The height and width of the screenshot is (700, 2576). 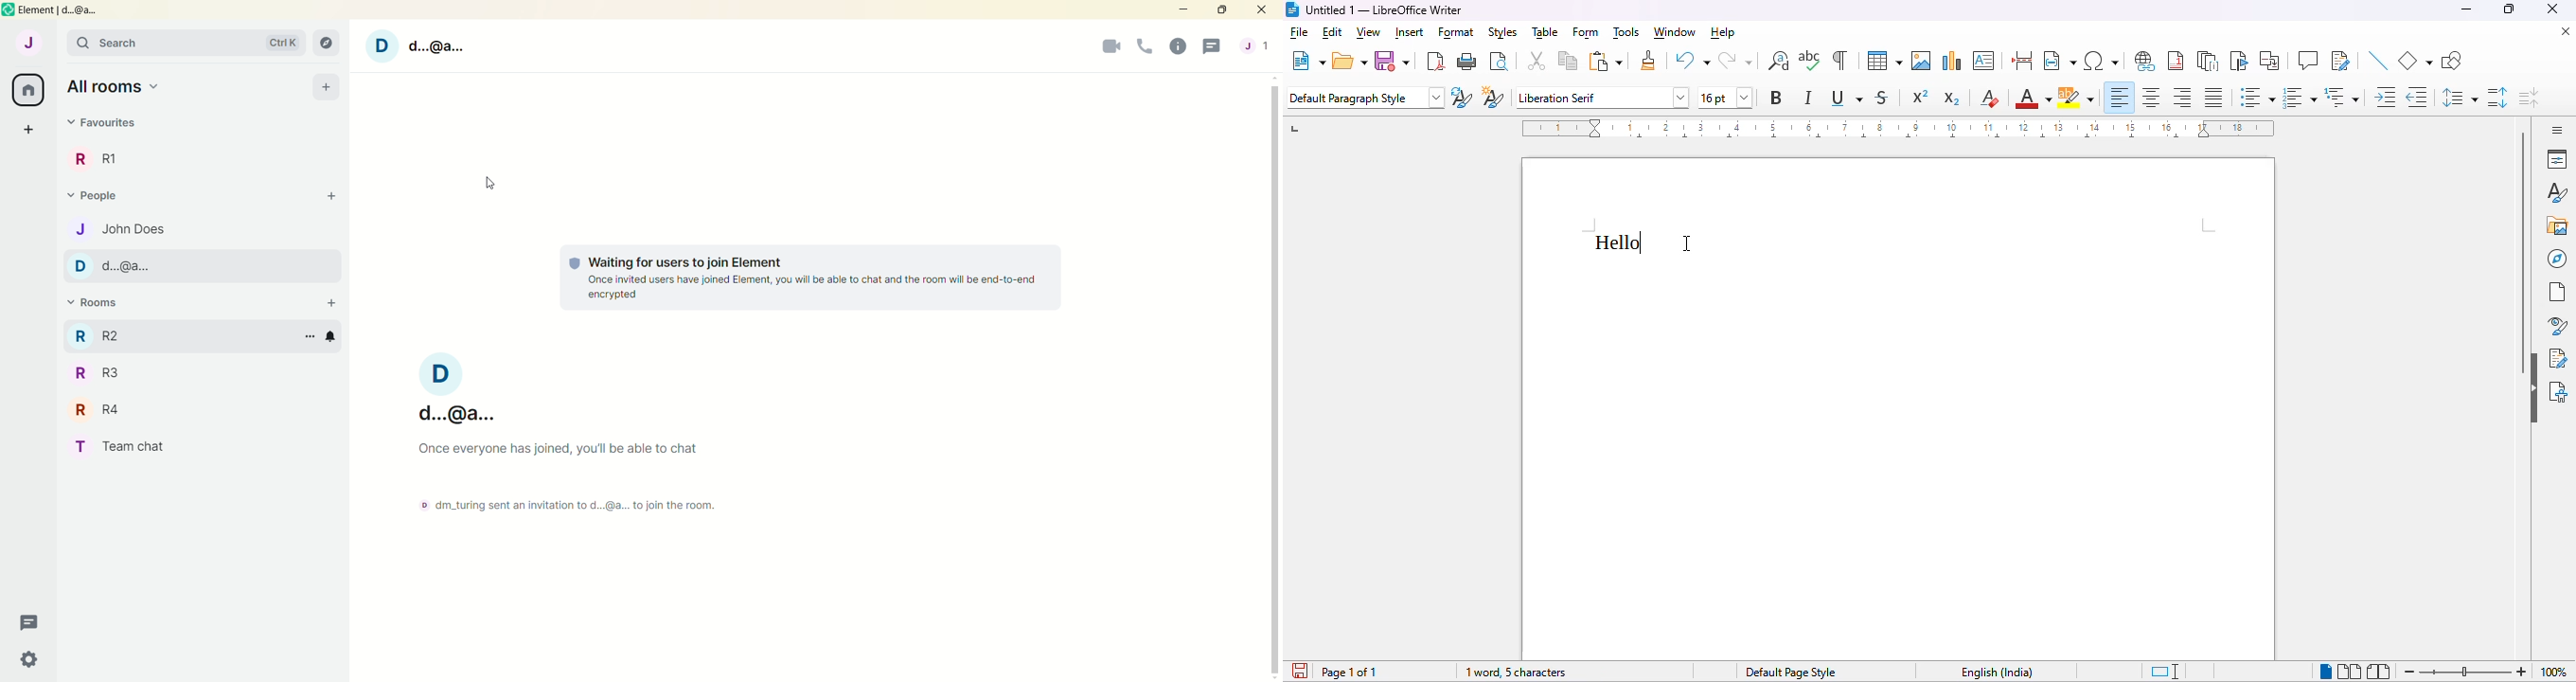 What do you see at coordinates (117, 158) in the screenshot?
I see `R RI` at bounding box center [117, 158].